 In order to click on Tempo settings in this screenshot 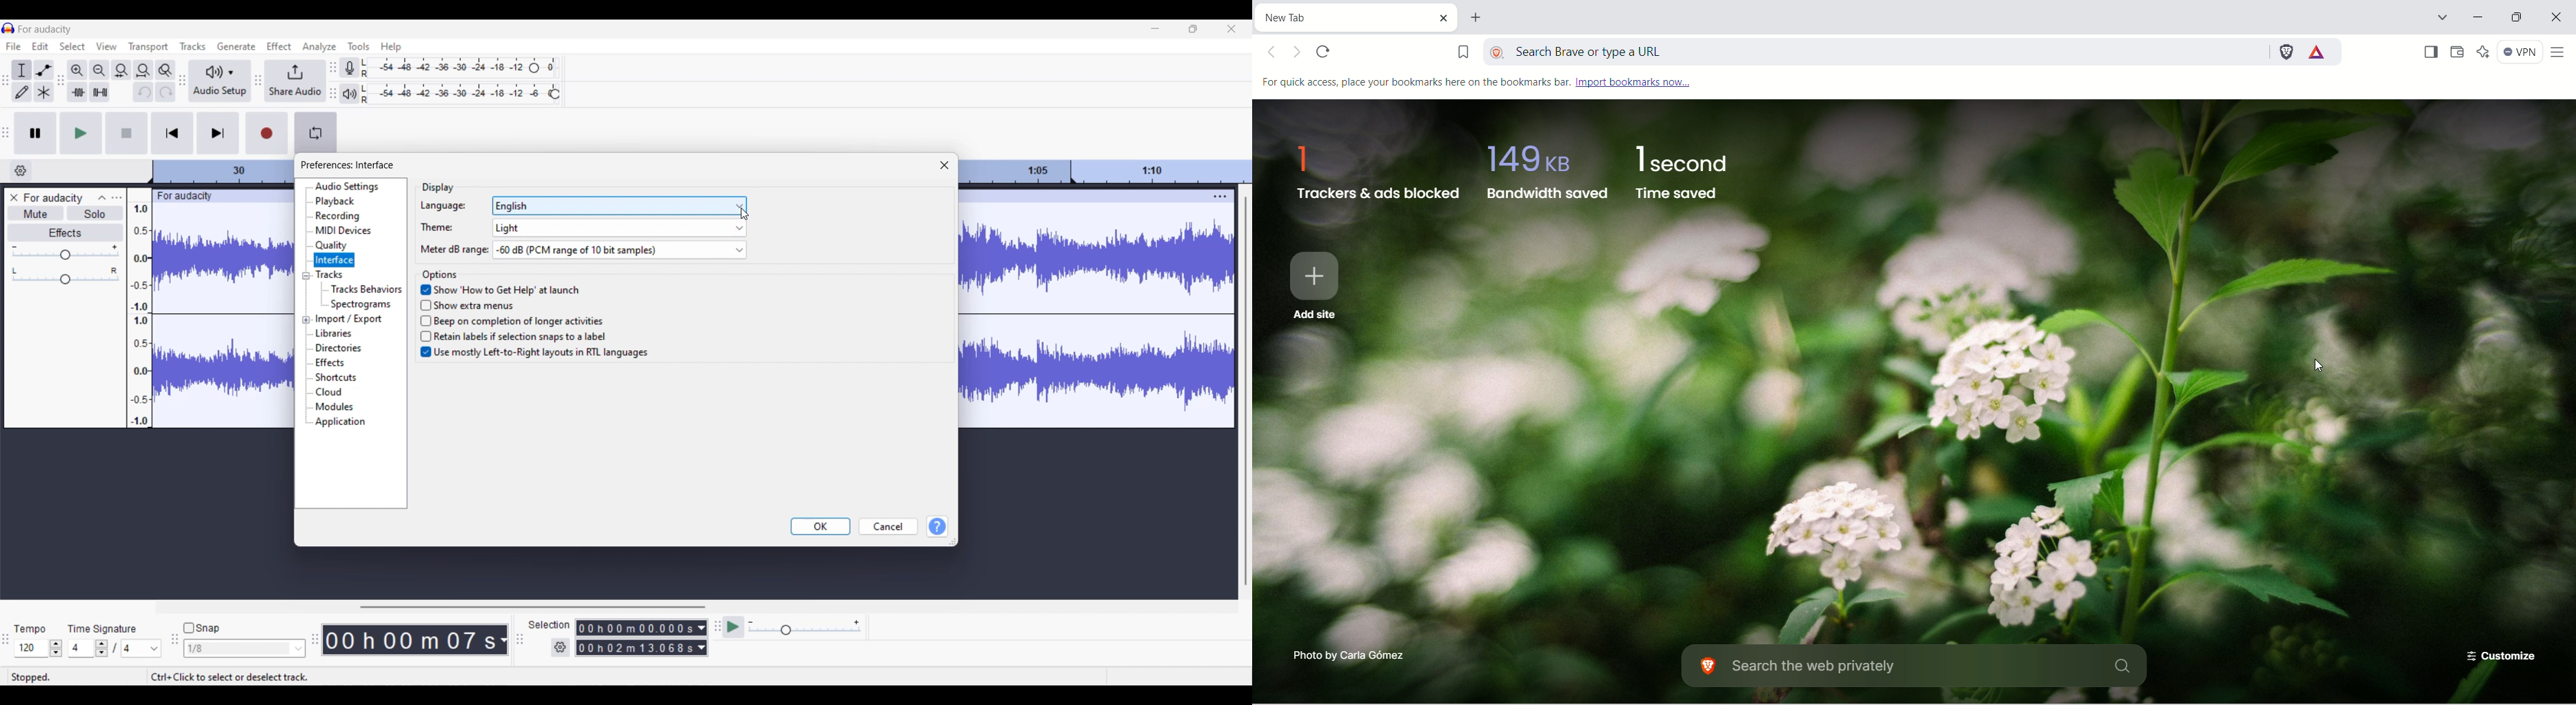, I will do `click(38, 648)`.